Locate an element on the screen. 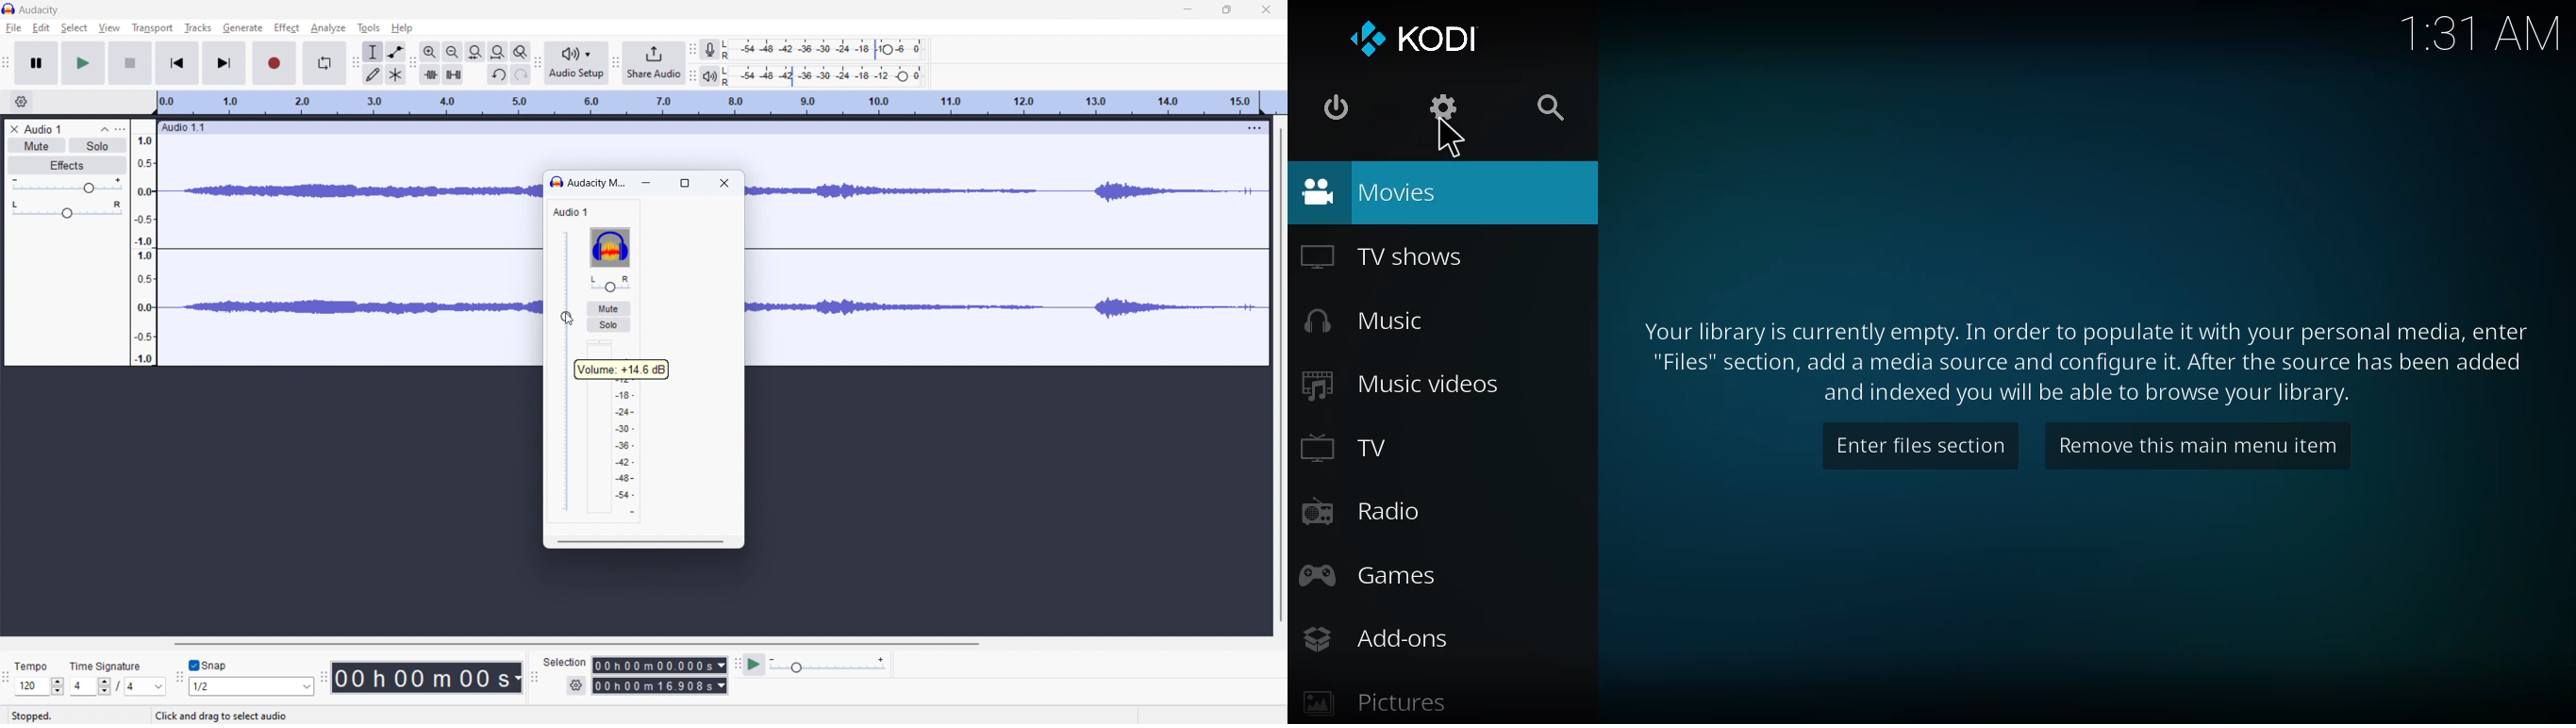  tine signature toolbar is located at coordinates (6, 677).